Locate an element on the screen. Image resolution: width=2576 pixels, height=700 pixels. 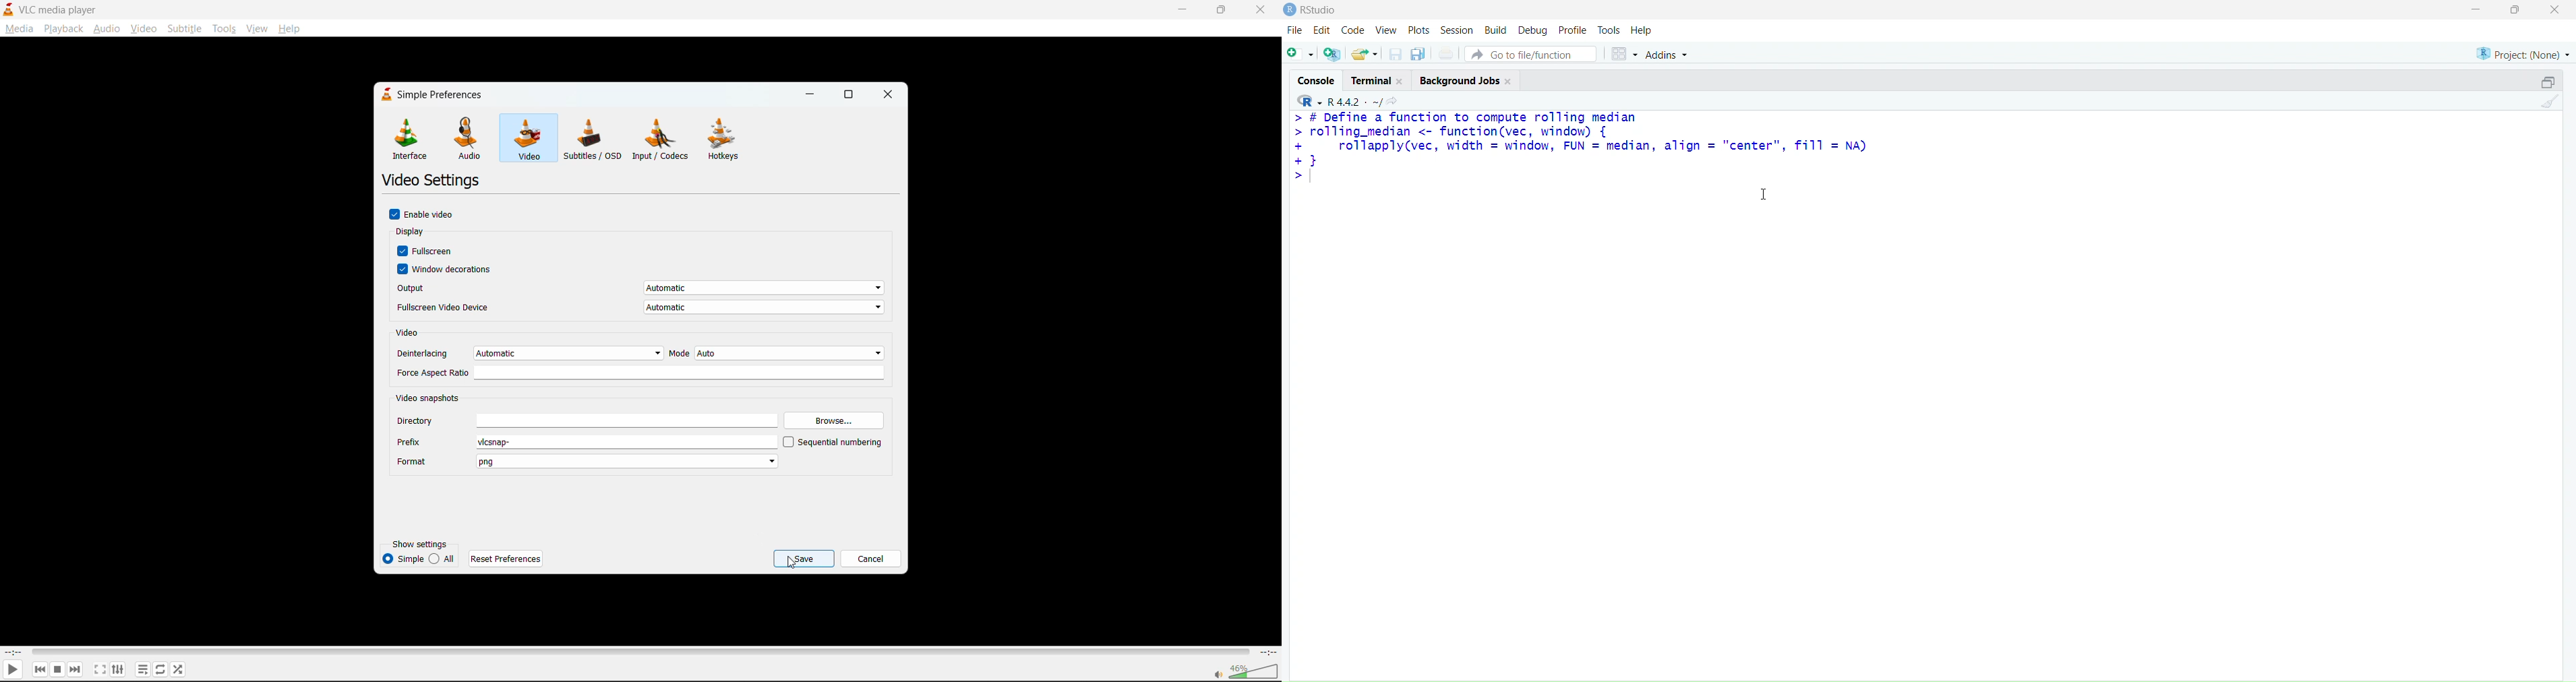
fullscreen is located at coordinates (98, 669).